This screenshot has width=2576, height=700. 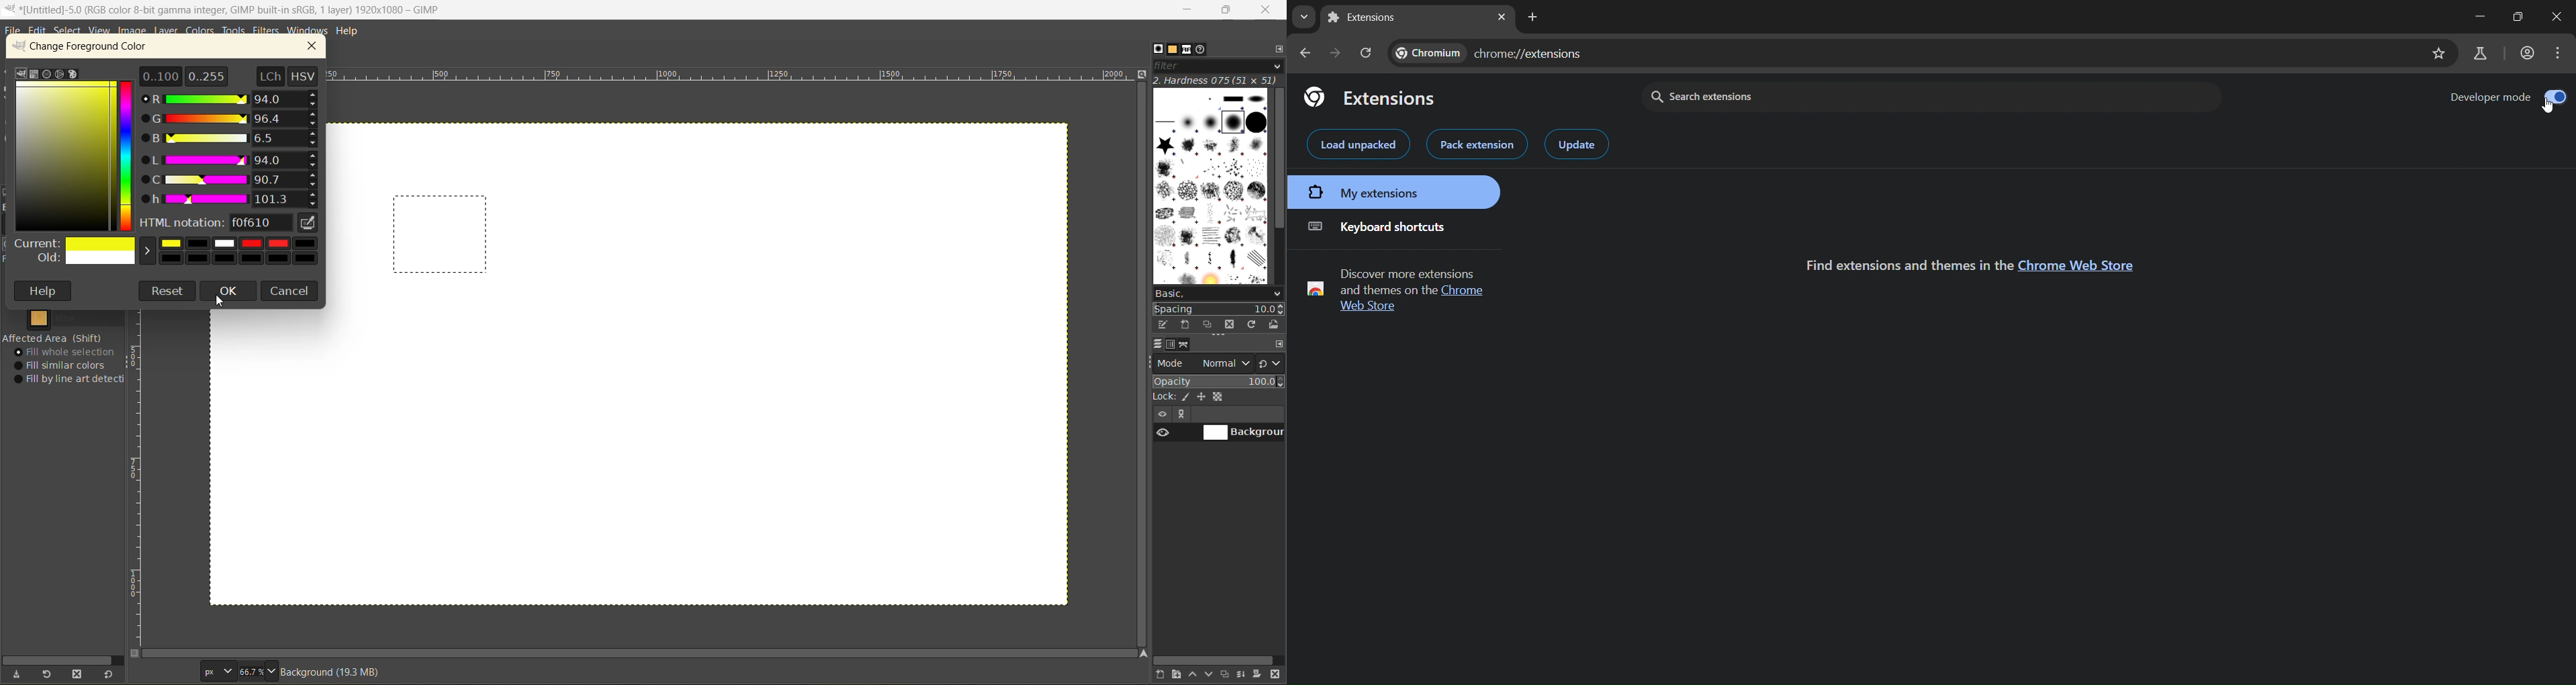 What do you see at coordinates (1406, 273) in the screenshot?
I see `Discover more extensions` at bounding box center [1406, 273].